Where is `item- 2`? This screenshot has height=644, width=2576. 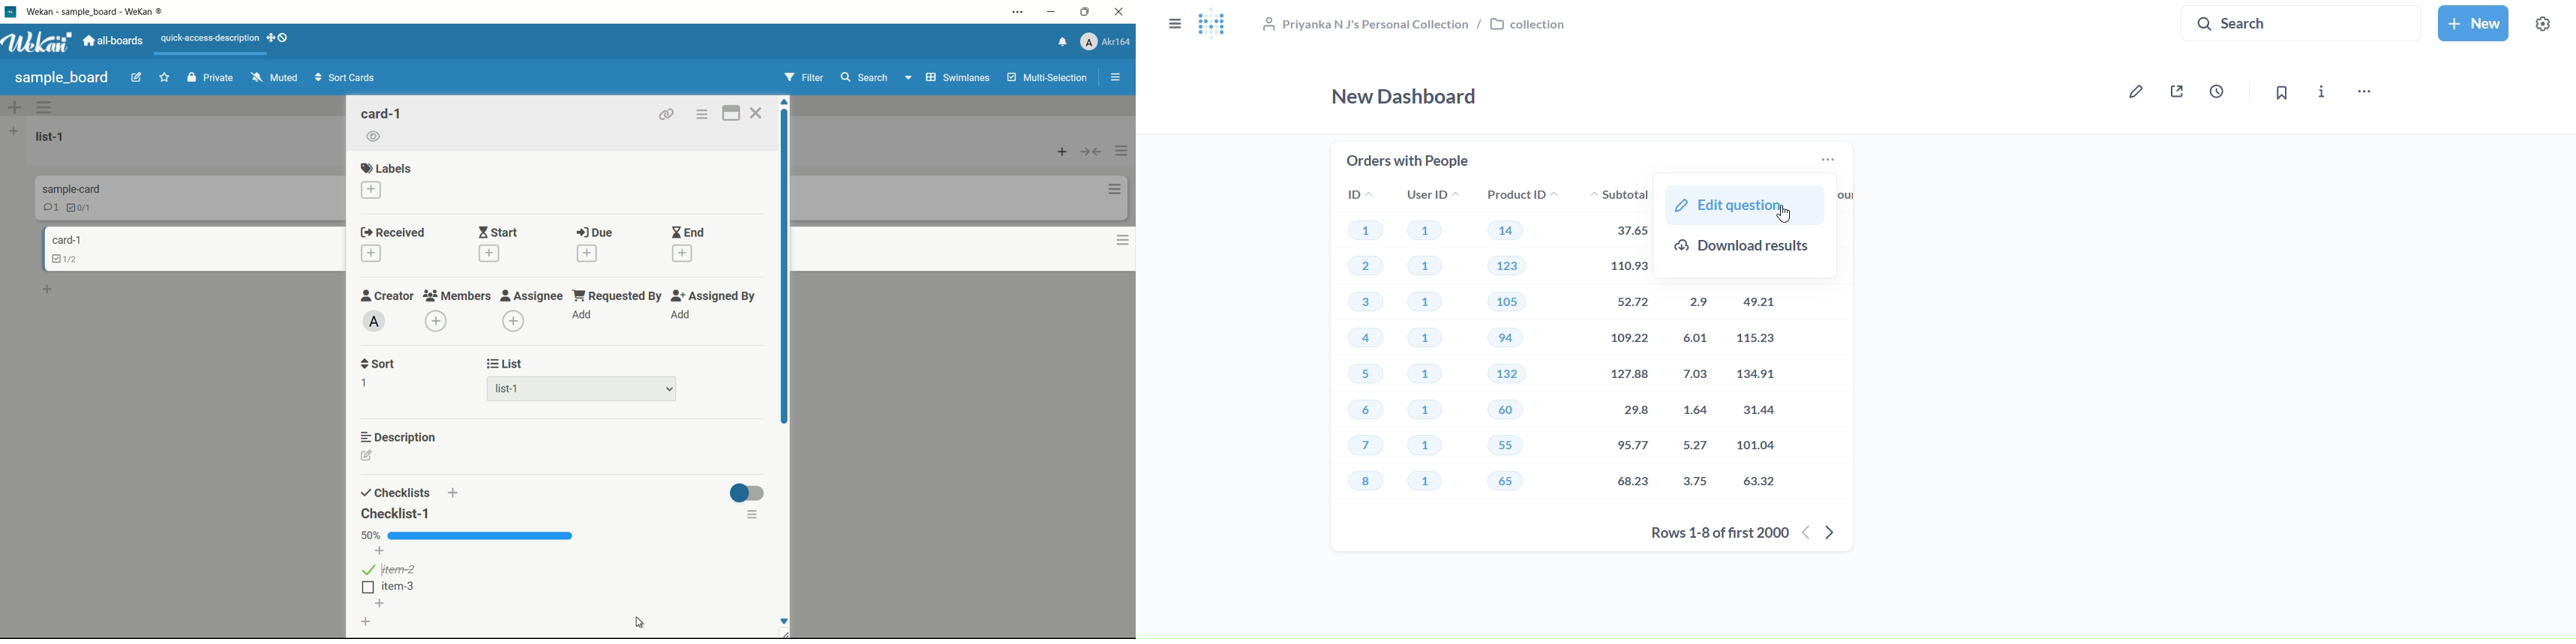
item- 2 is located at coordinates (389, 569).